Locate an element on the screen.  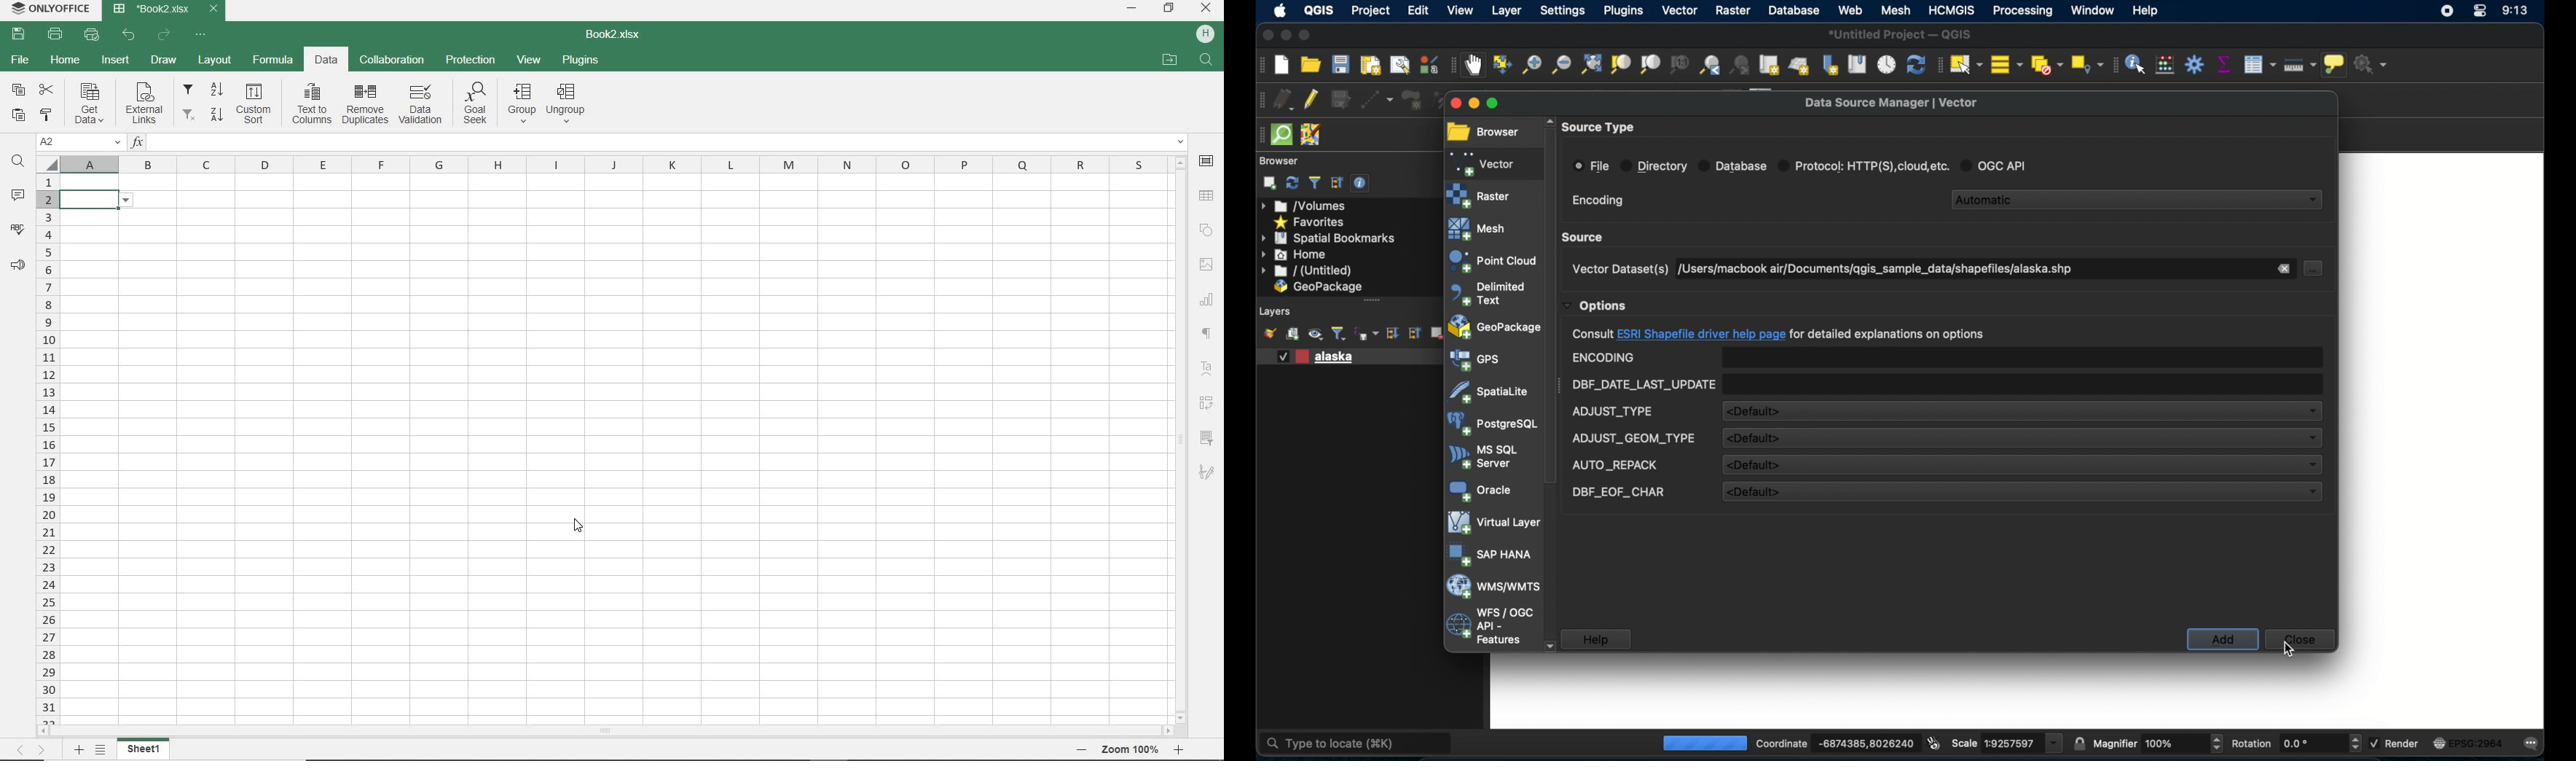
goal seek is located at coordinates (476, 101).